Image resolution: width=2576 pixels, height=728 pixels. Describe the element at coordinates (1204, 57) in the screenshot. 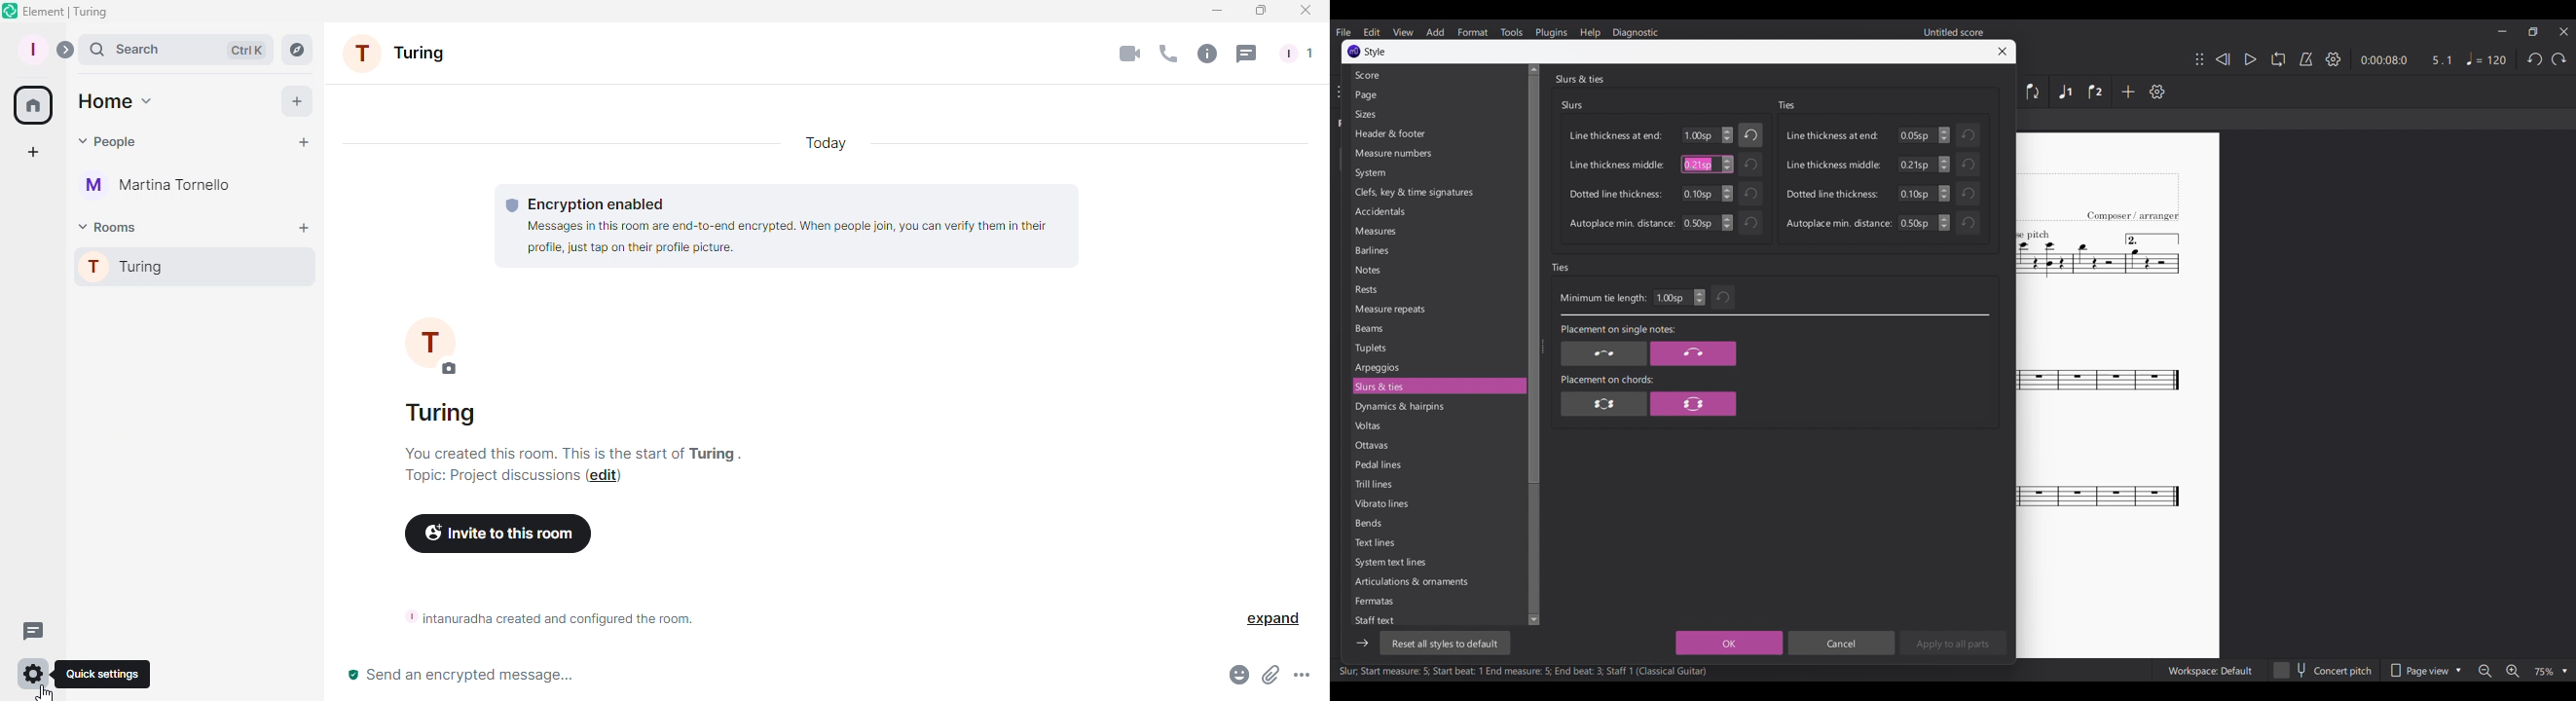

I see `Room info` at that location.